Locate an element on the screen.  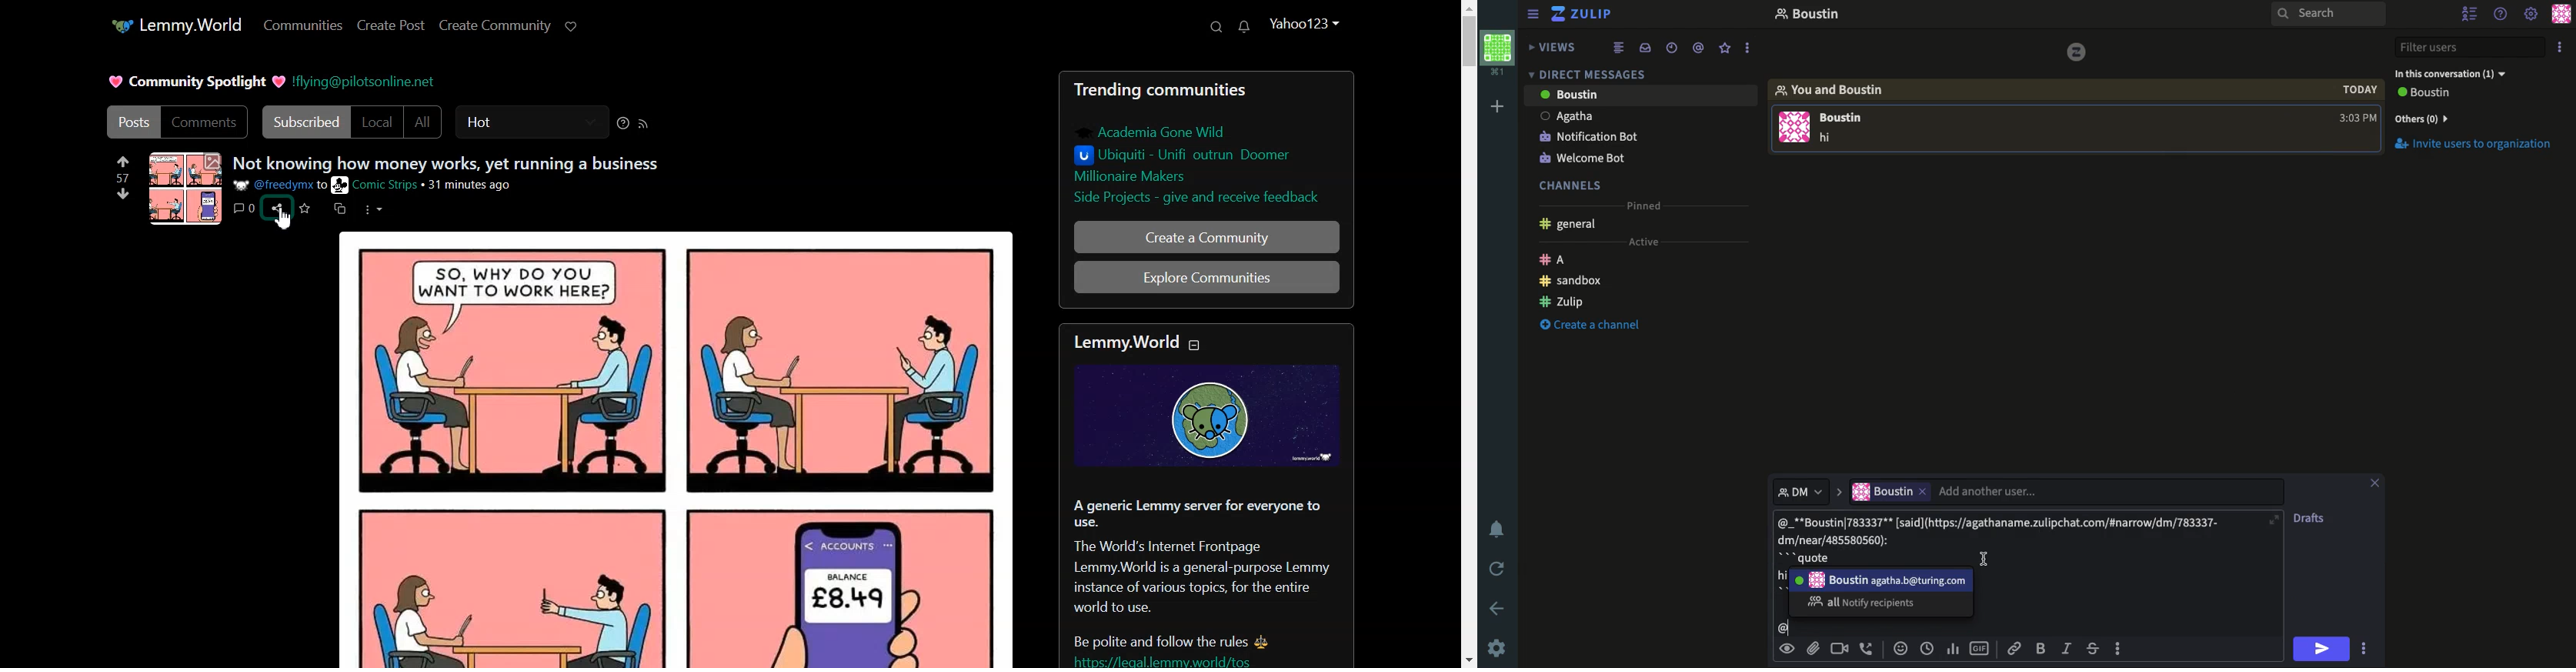
Notification bot is located at coordinates (1589, 135).